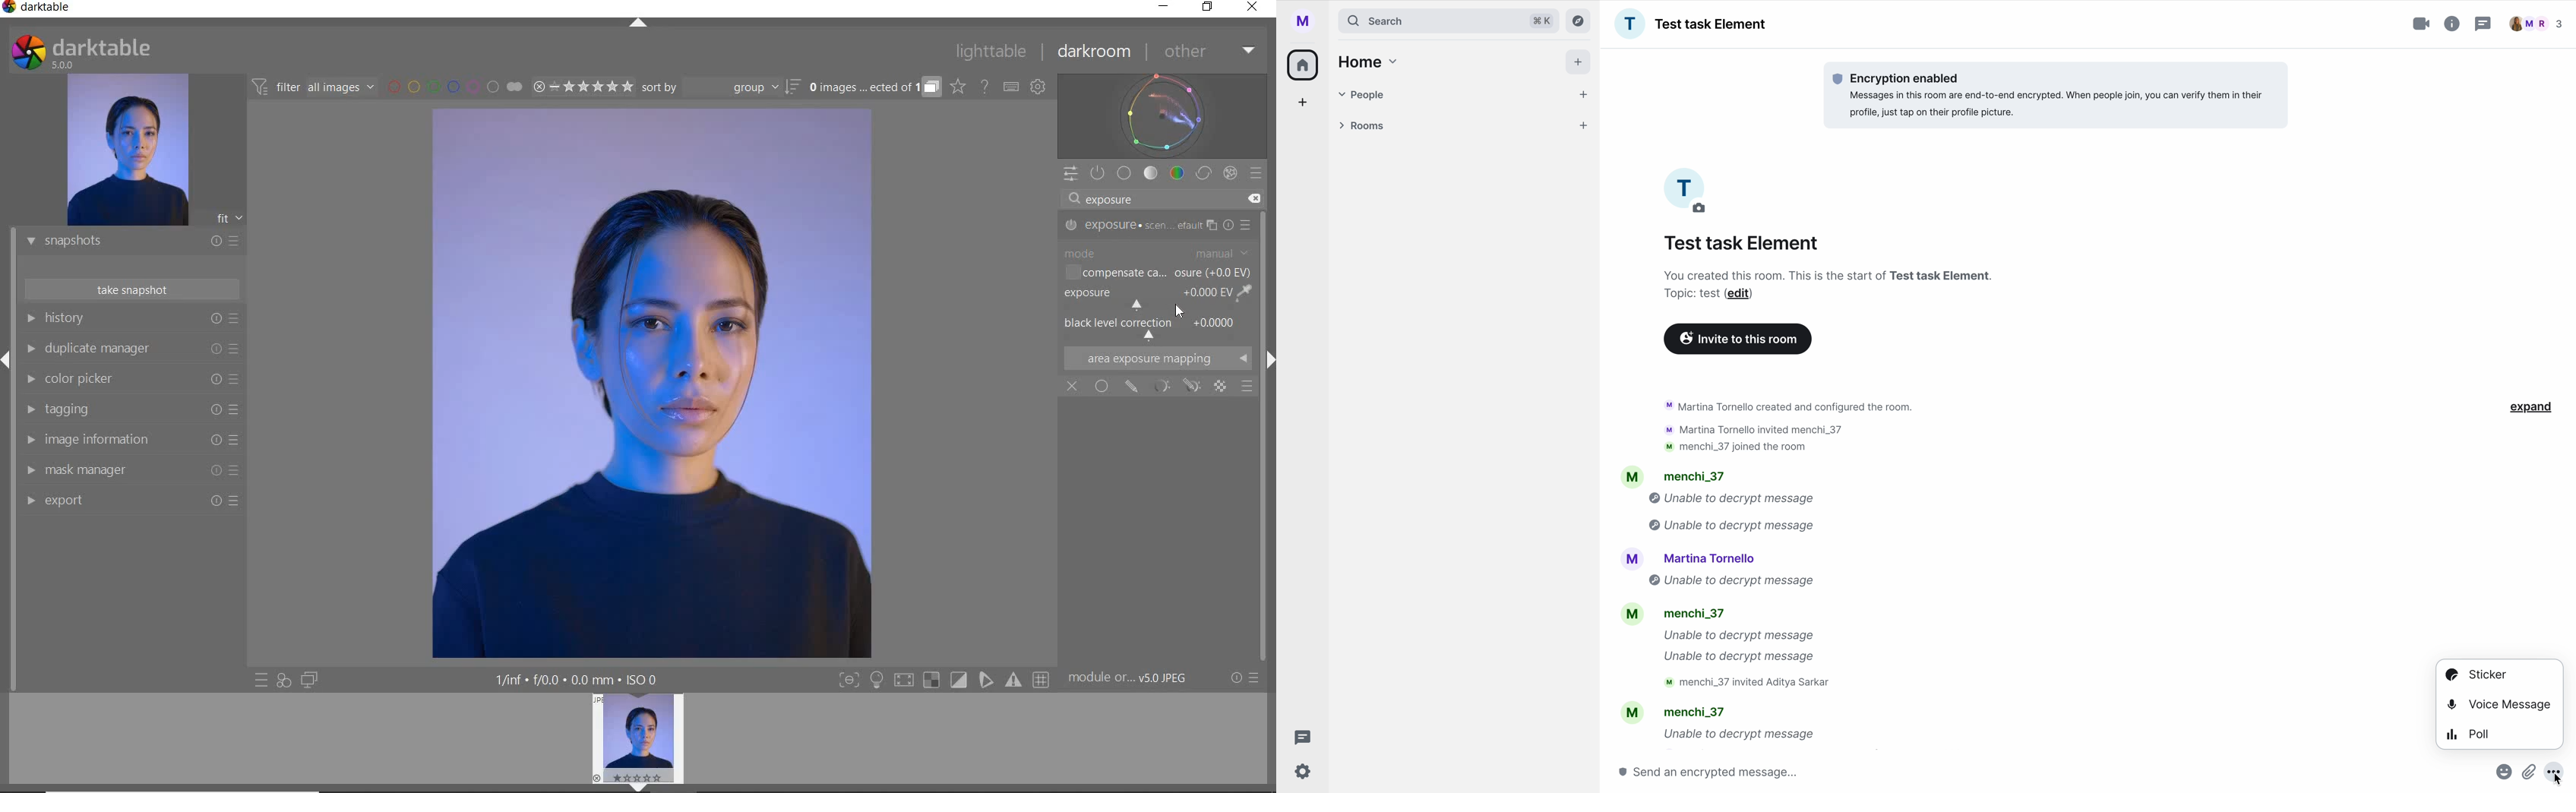  I want to click on LIGHTTABLE, so click(991, 54).